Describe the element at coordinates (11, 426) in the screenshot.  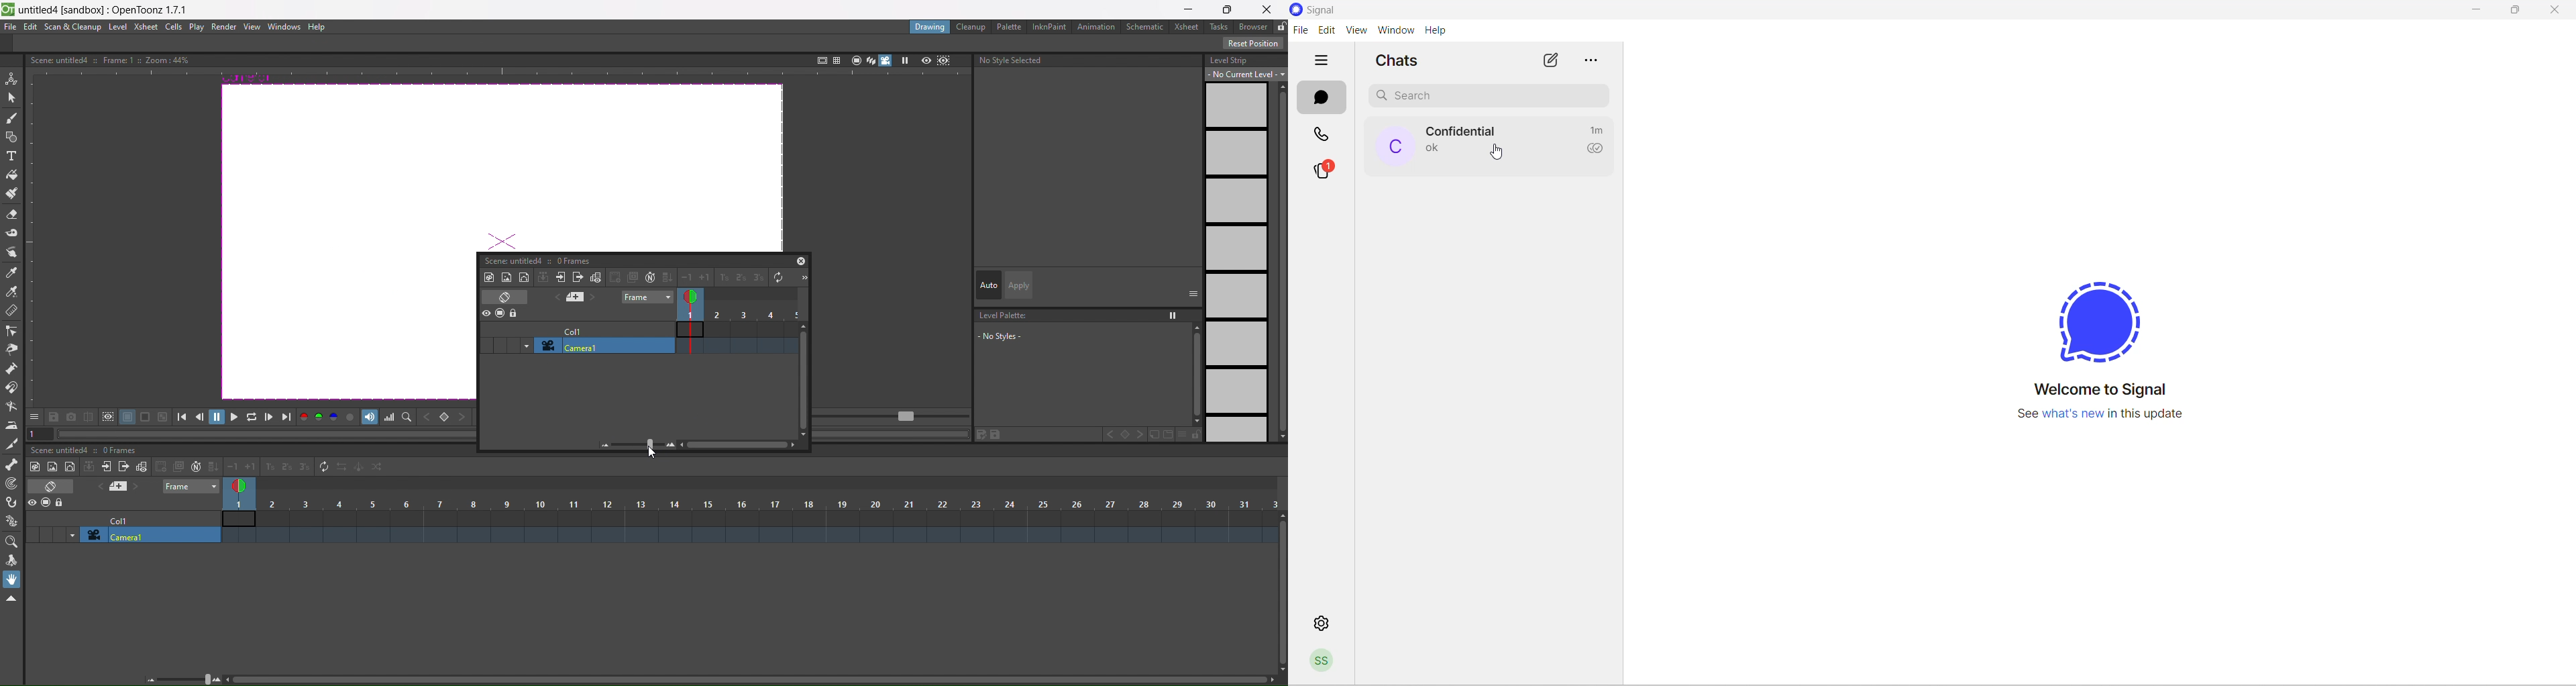
I see `iron tool` at that location.